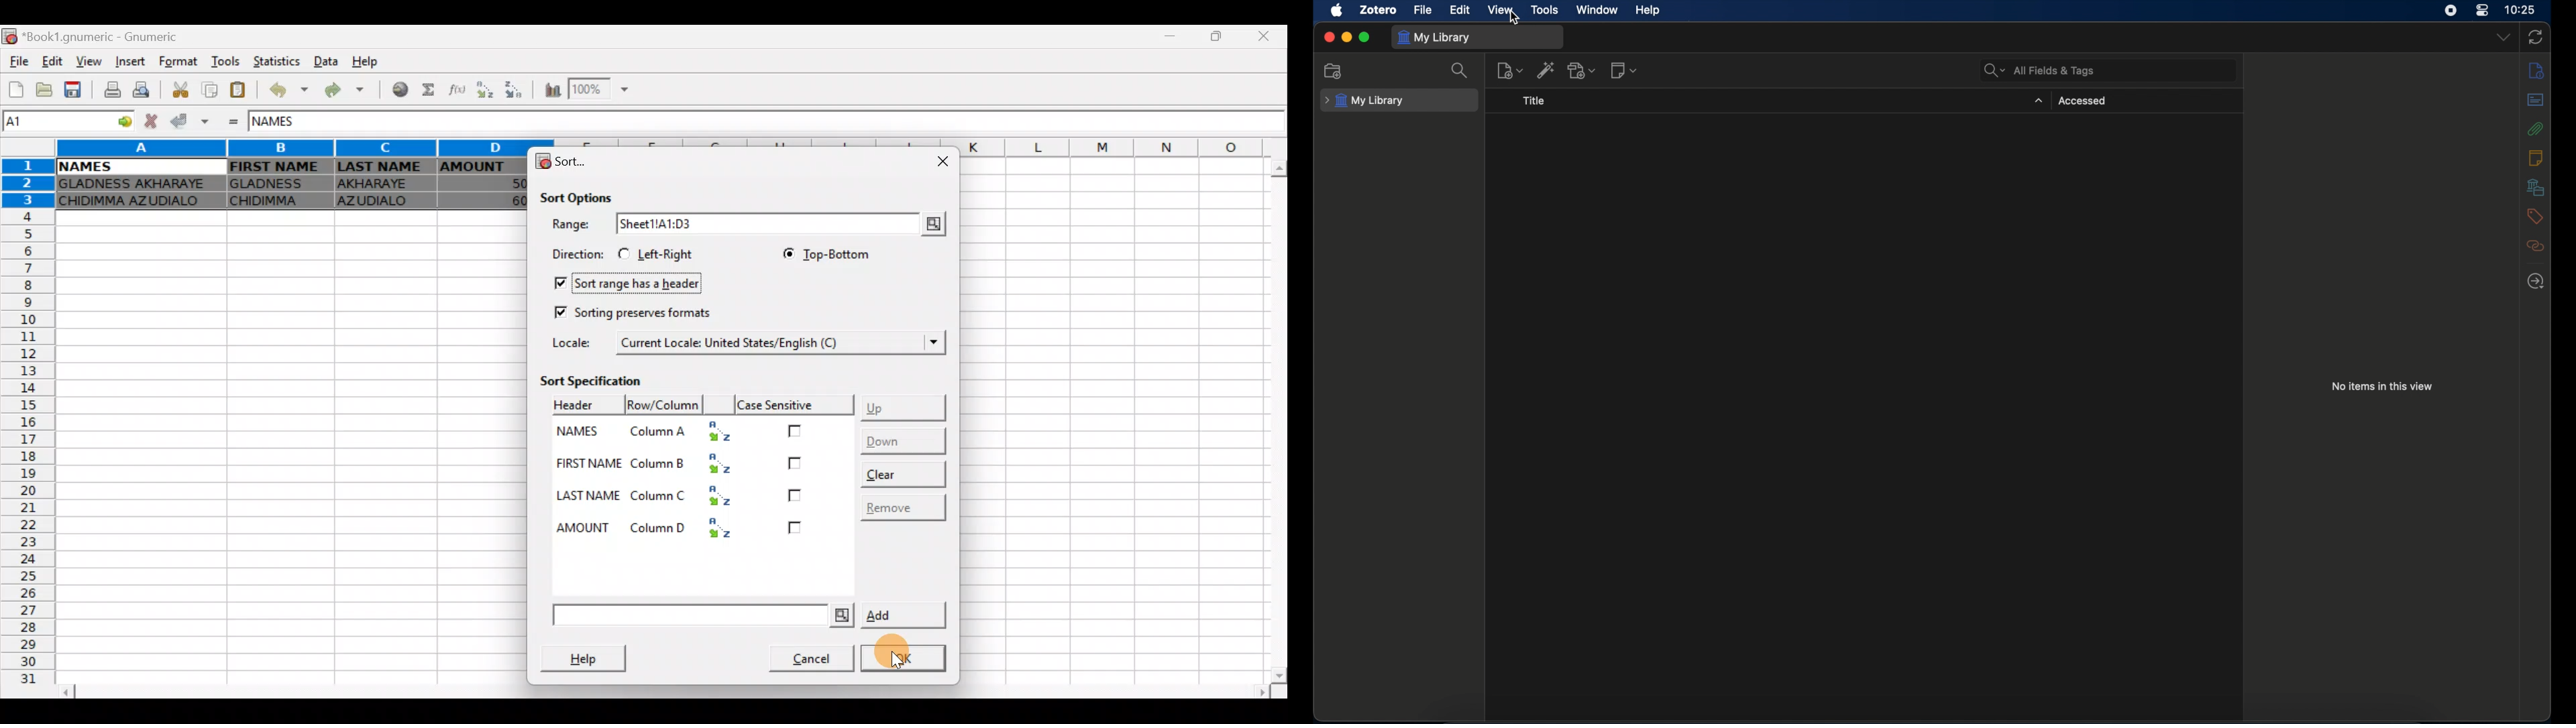  What do you see at coordinates (235, 123) in the screenshot?
I see `Enter formula` at bounding box center [235, 123].